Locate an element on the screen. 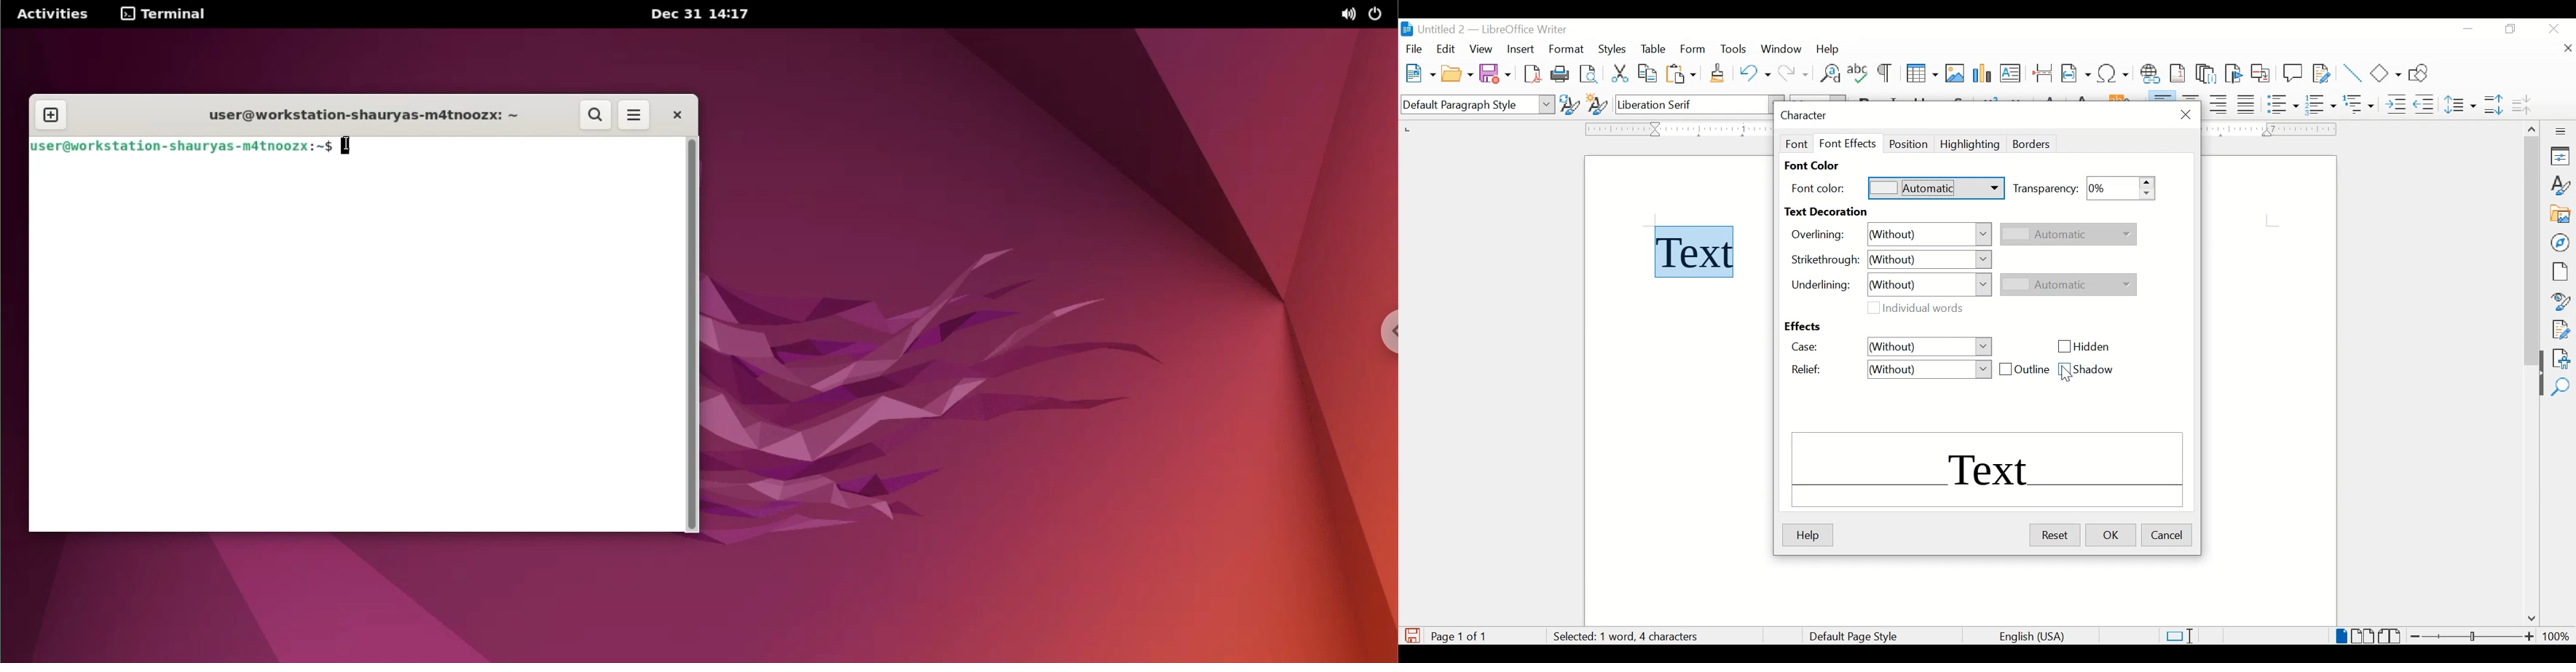 The height and width of the screenshot is (672, 2576). default paragraph style is located at coordinates (1476, 105).